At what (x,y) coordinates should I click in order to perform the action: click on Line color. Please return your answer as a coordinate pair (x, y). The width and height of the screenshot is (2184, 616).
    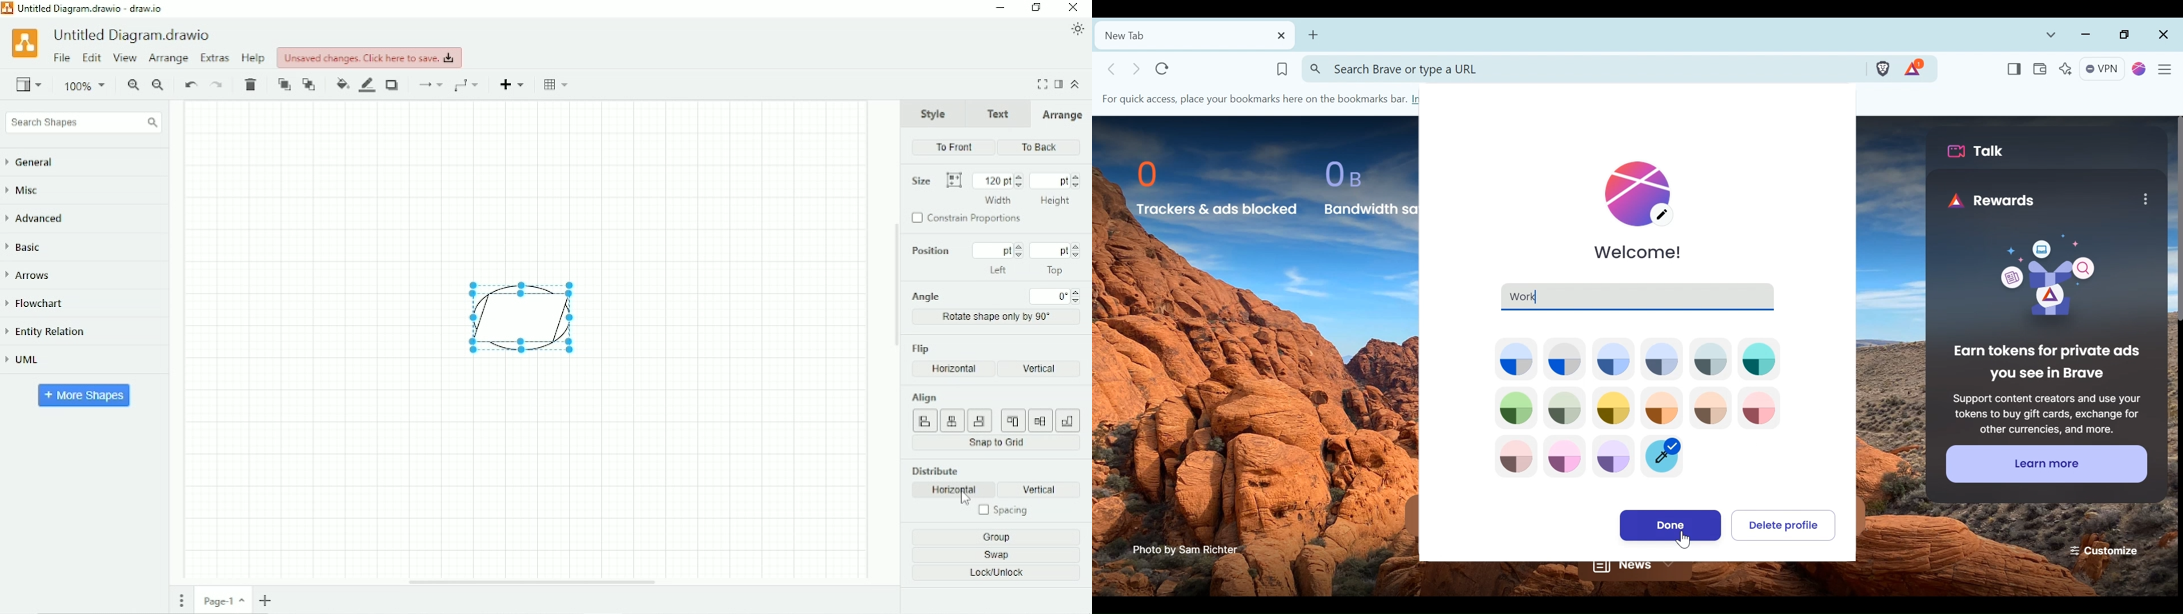
    Looking at the image, I should click on (368, 85).